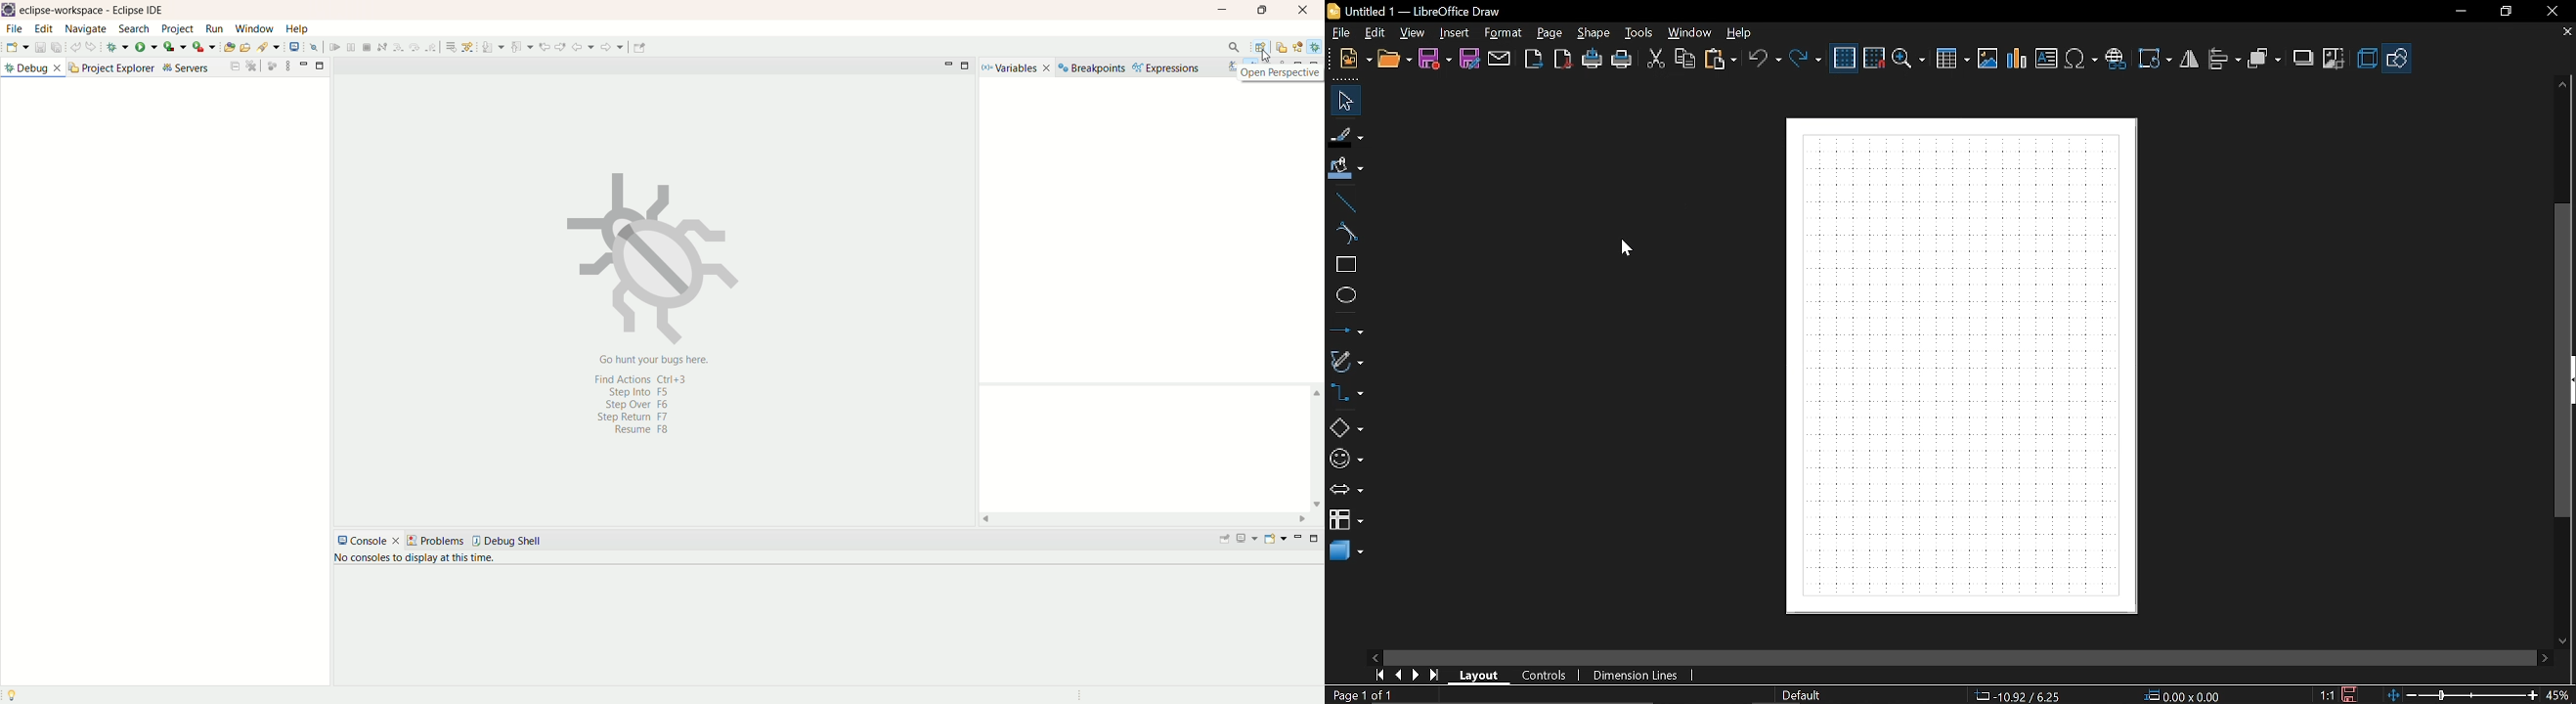  Describe the element at coordinates (179, 29) in the screenshot. I see `project` at that location.